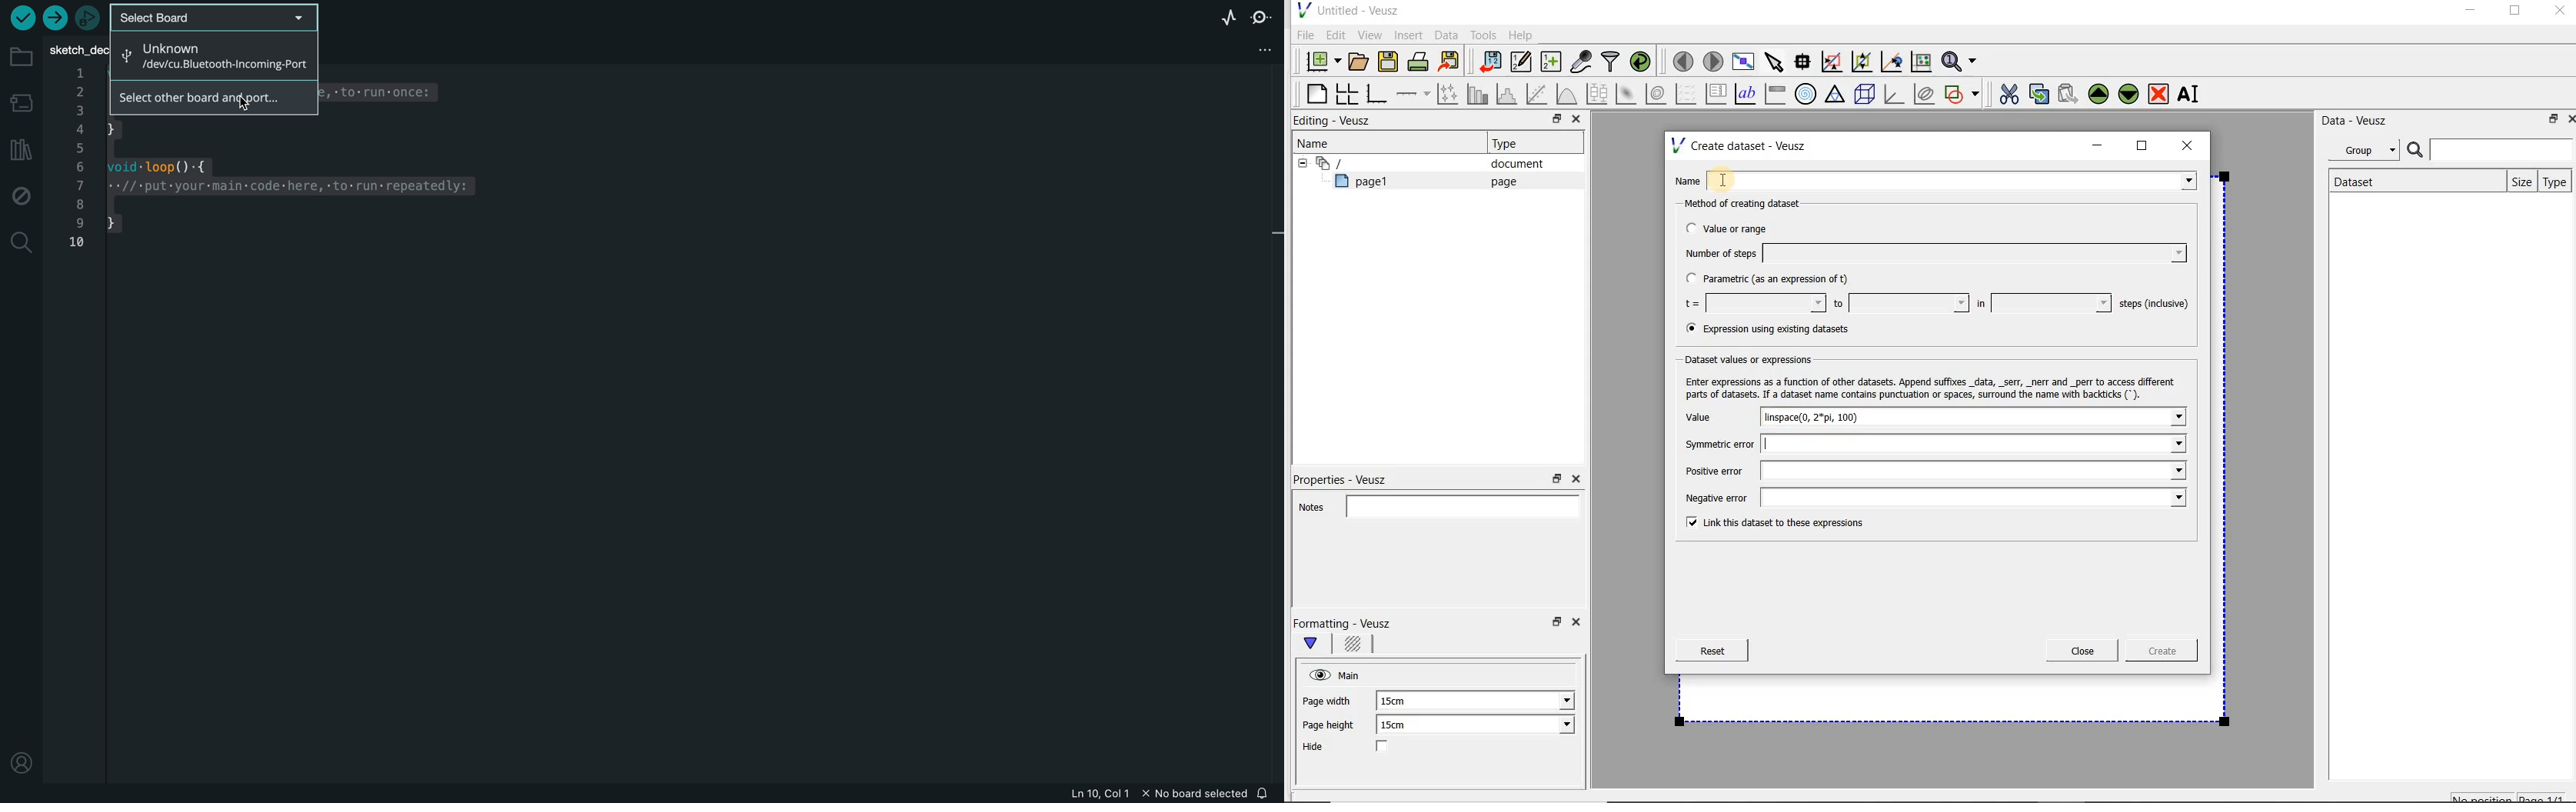  I want to click on create new datasets using ranges, parametrically or as functions of existing datasets, so click(1552, 62).